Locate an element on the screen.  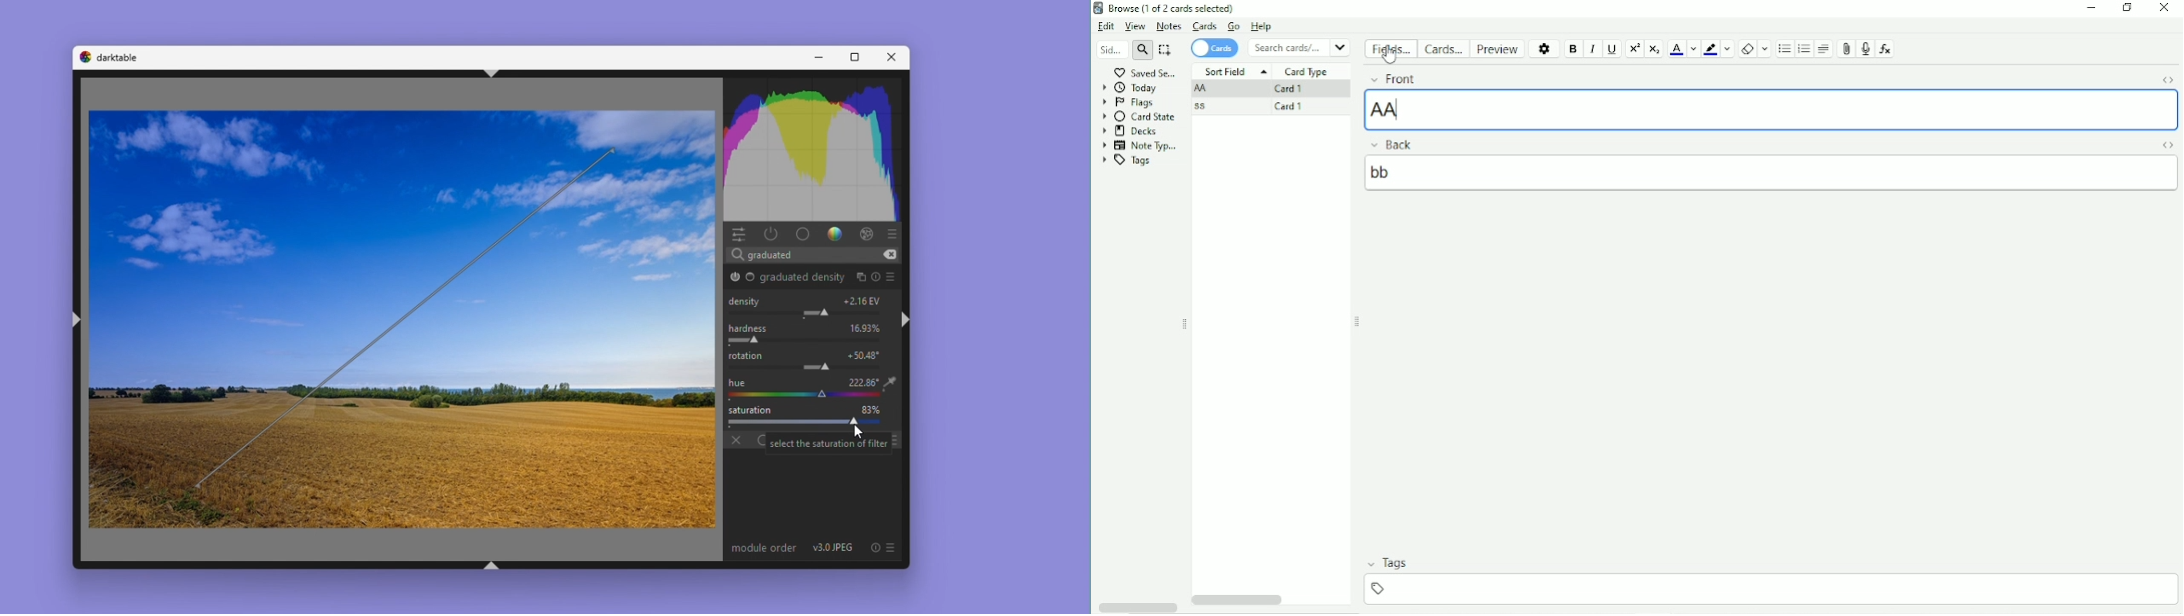
ss is located at coordinates (1205, 106).